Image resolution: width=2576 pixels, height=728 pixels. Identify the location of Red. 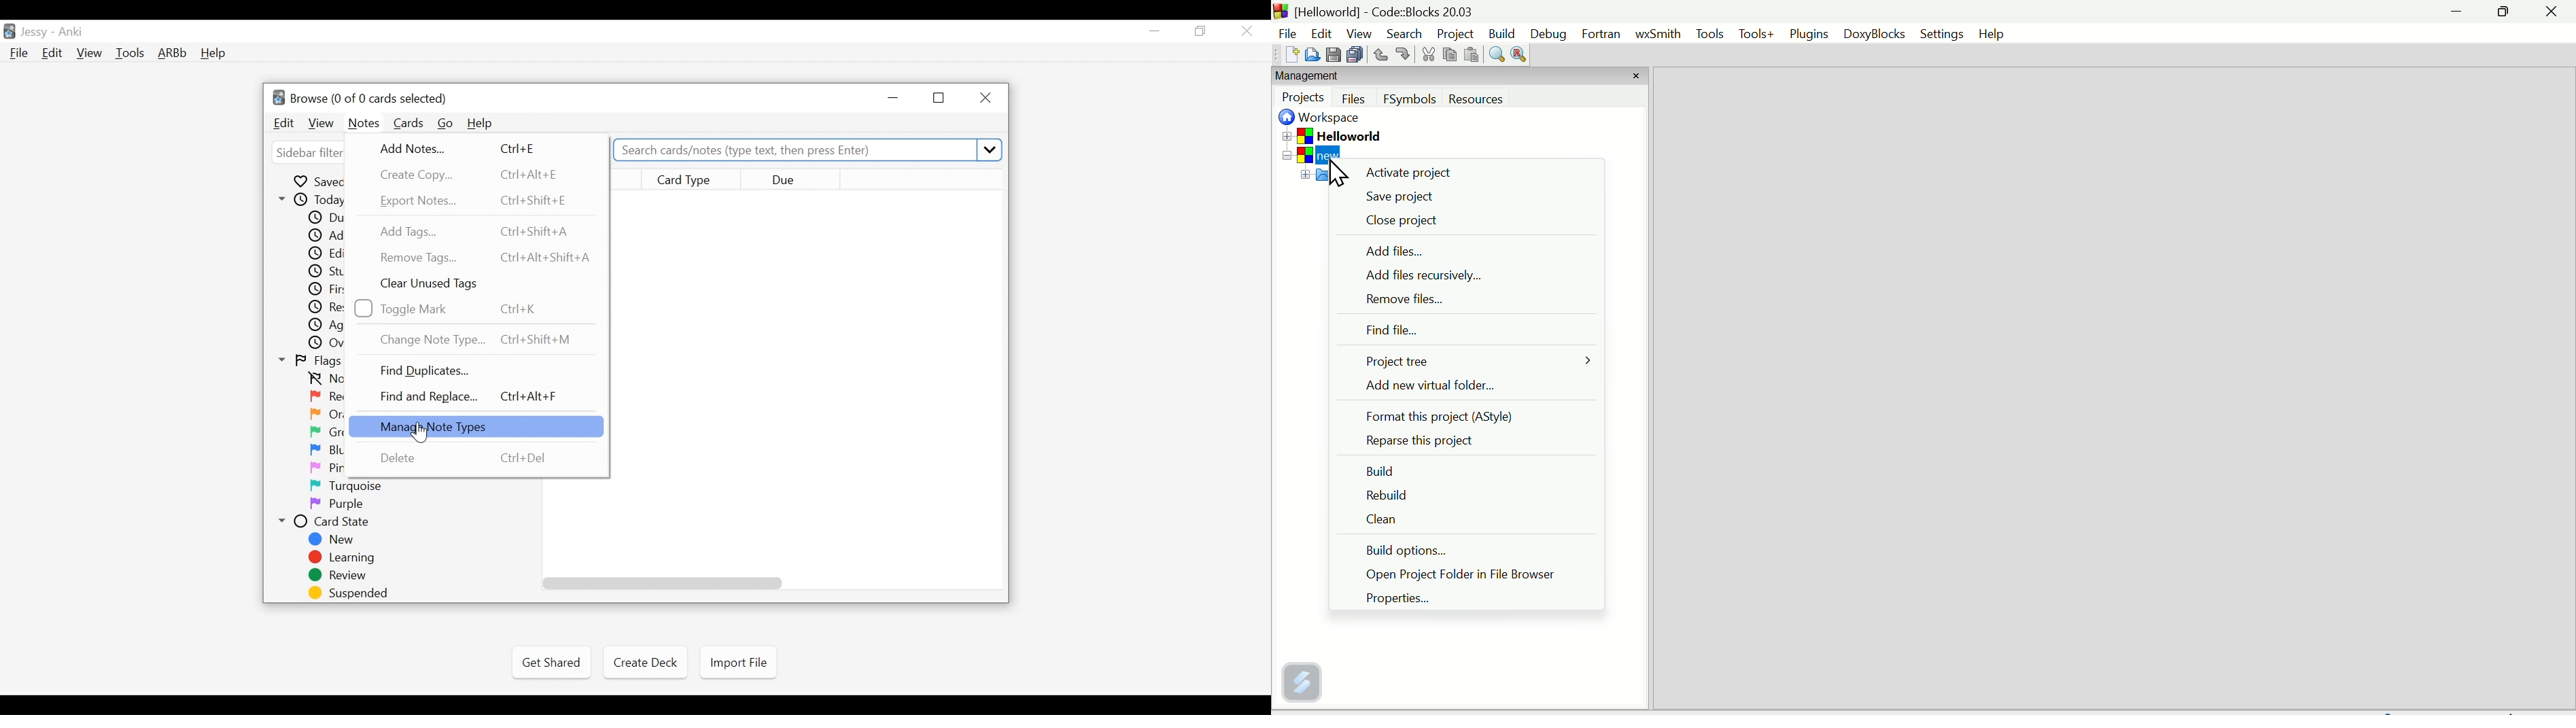
(325, 396).